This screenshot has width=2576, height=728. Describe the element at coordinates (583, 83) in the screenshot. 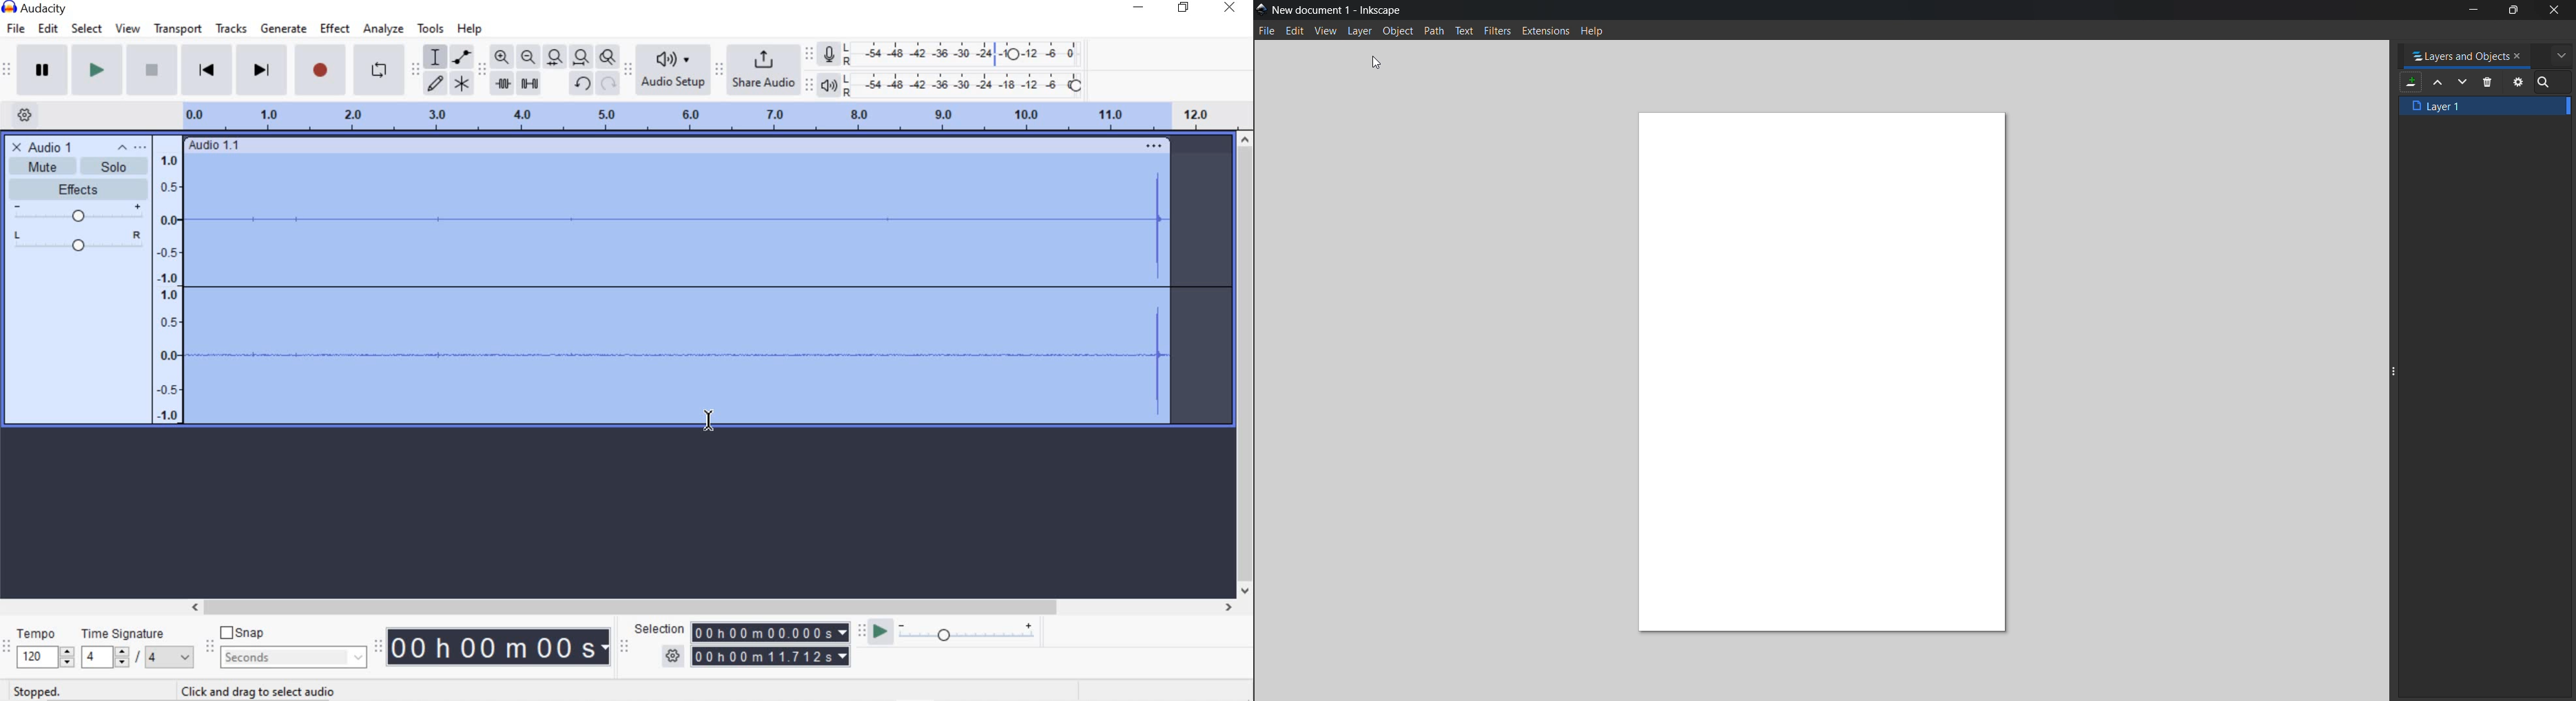

I see `undo` at that location.